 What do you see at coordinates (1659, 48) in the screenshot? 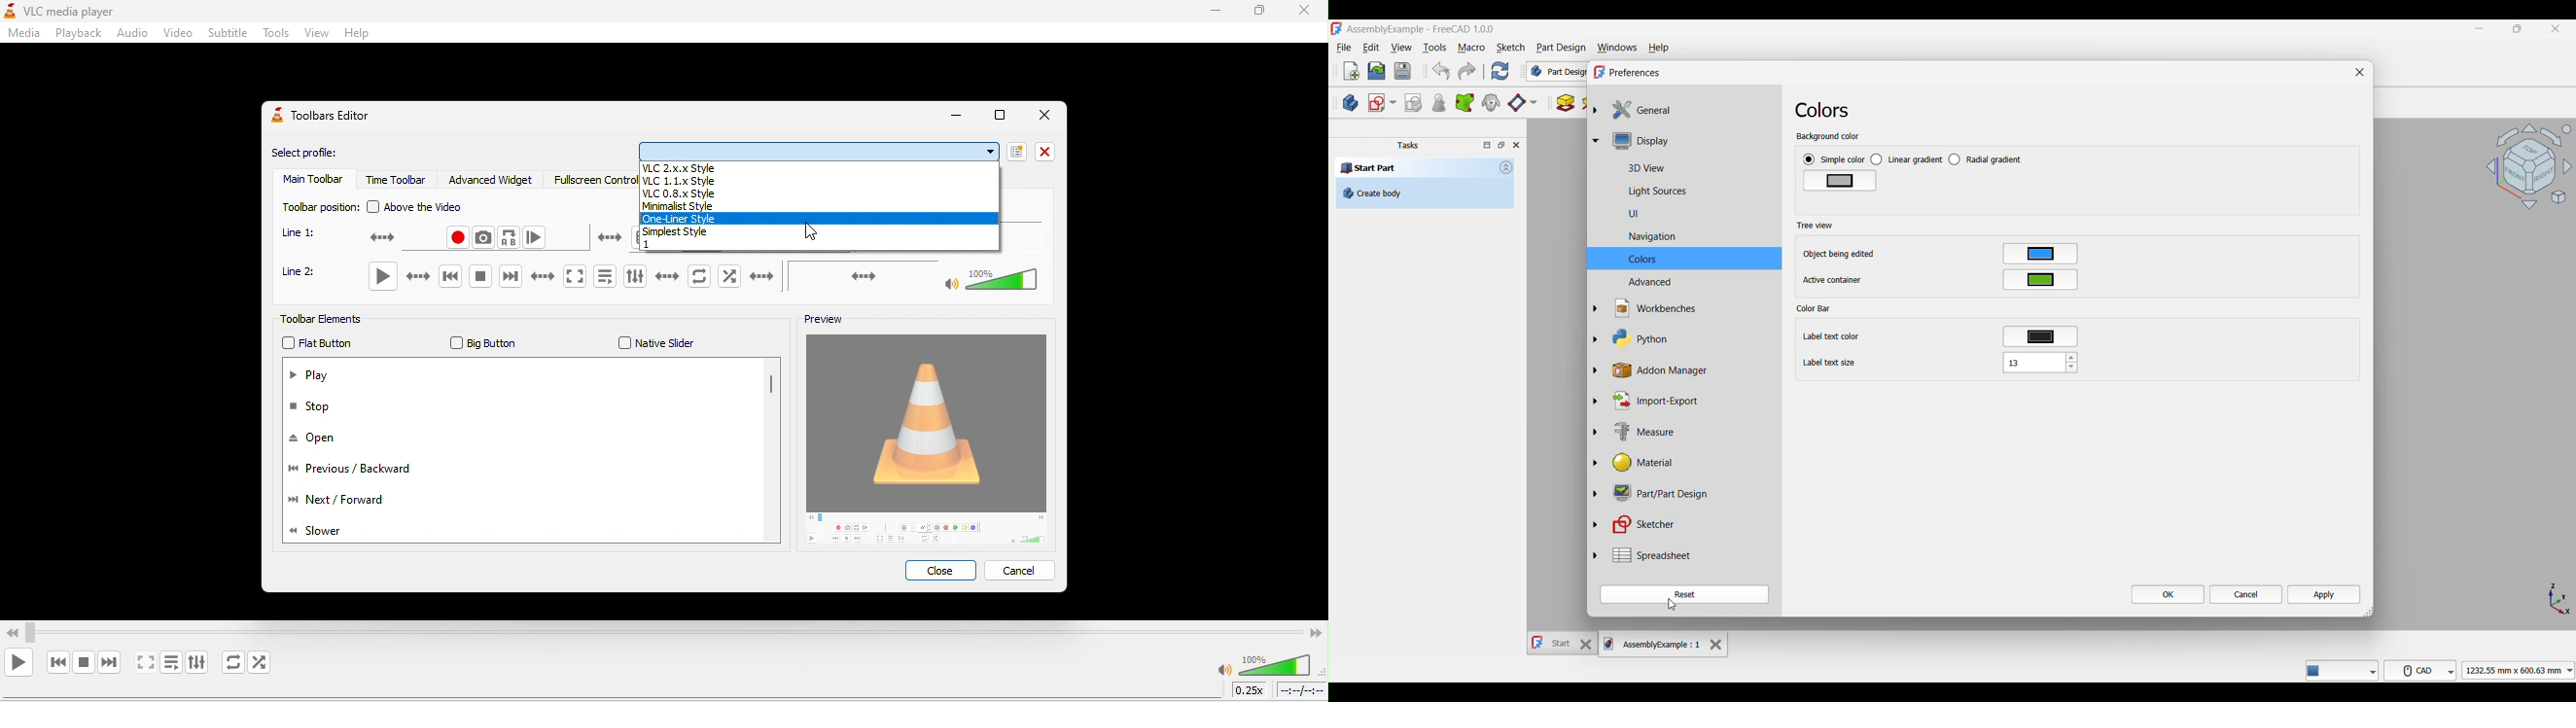
I see `Help menu` at bounding box center [1659, 48].